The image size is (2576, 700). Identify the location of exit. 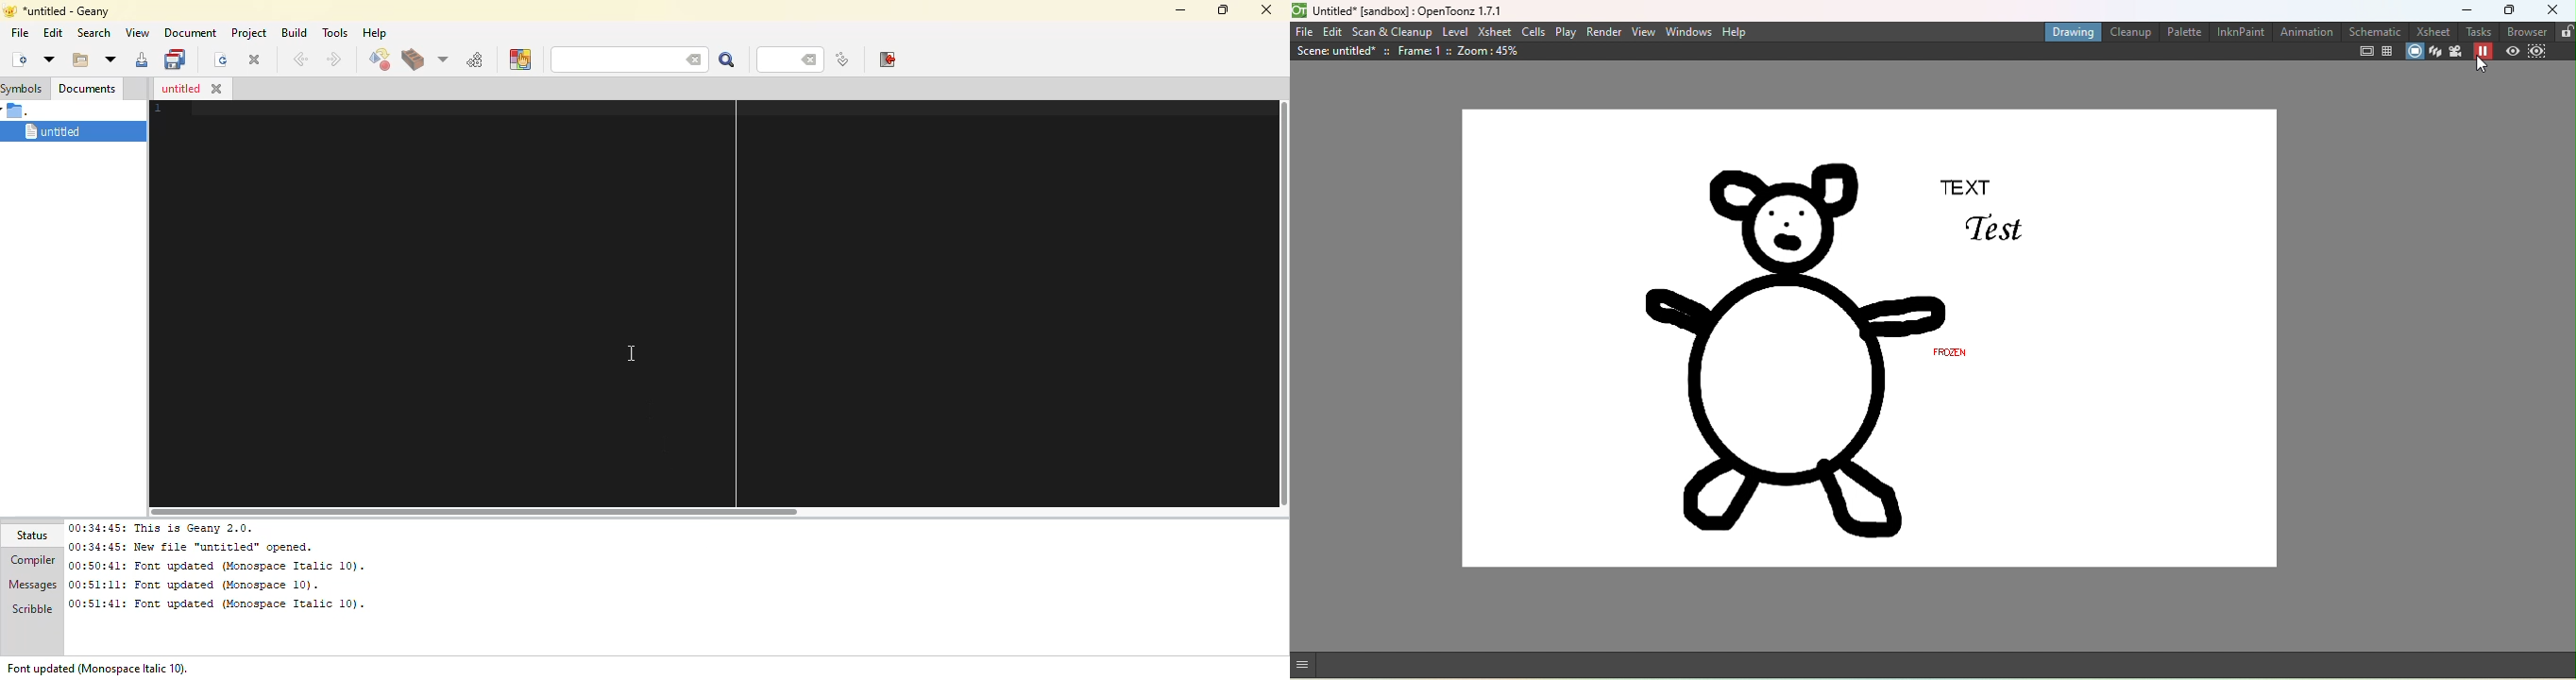
(886, 60).